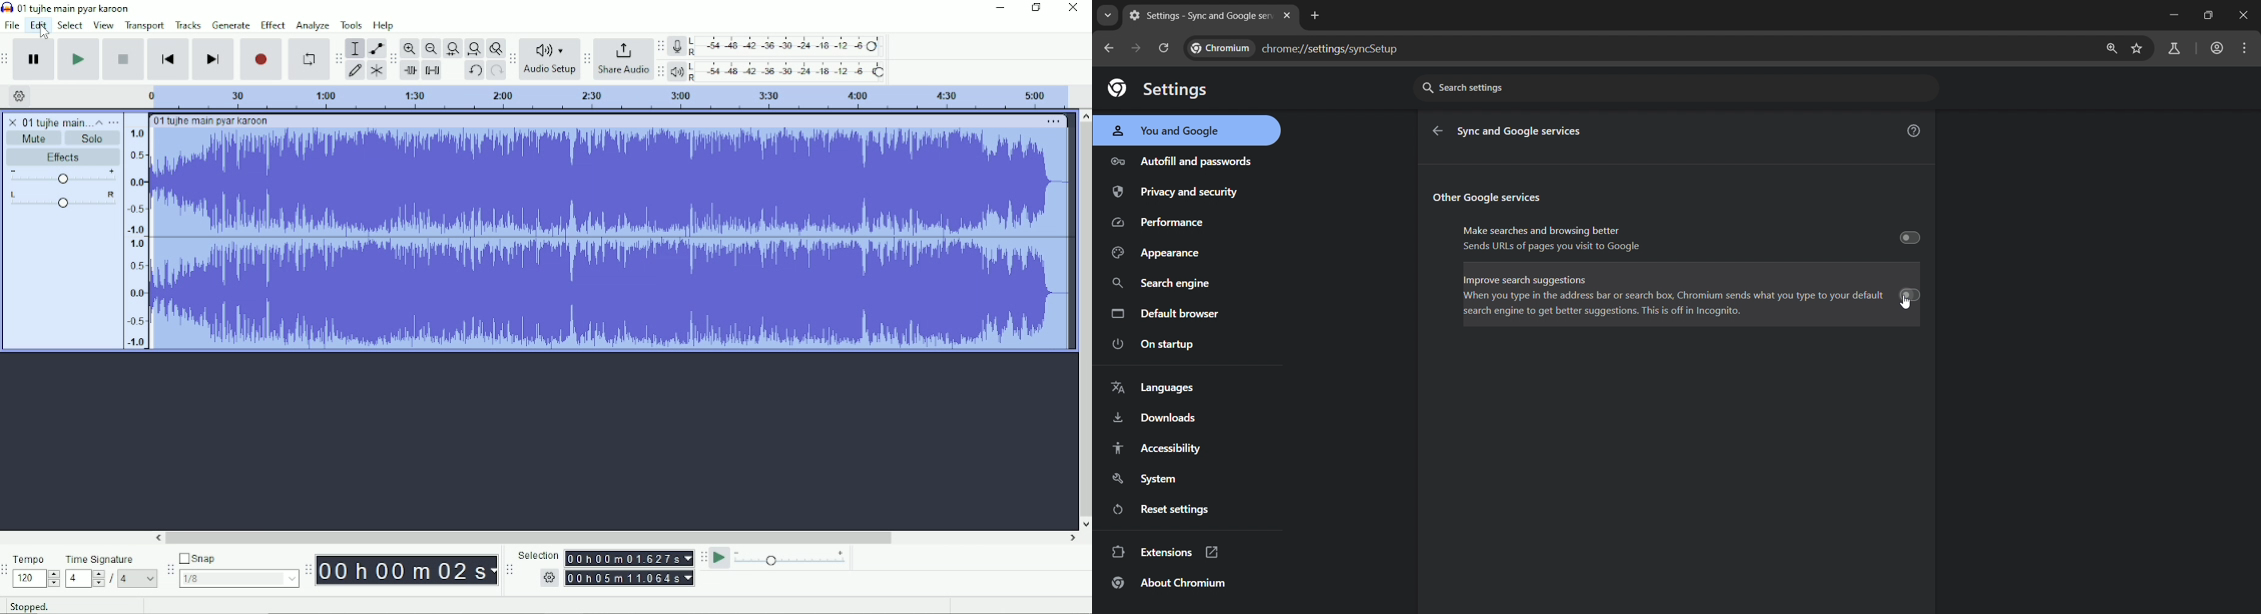 This screenshot has width=2268, height=616. What do you see at coordinates (703, 557) in the screenshot?
I see `Audacity play-at-speed toolbar` at bounding box center [703, 557].